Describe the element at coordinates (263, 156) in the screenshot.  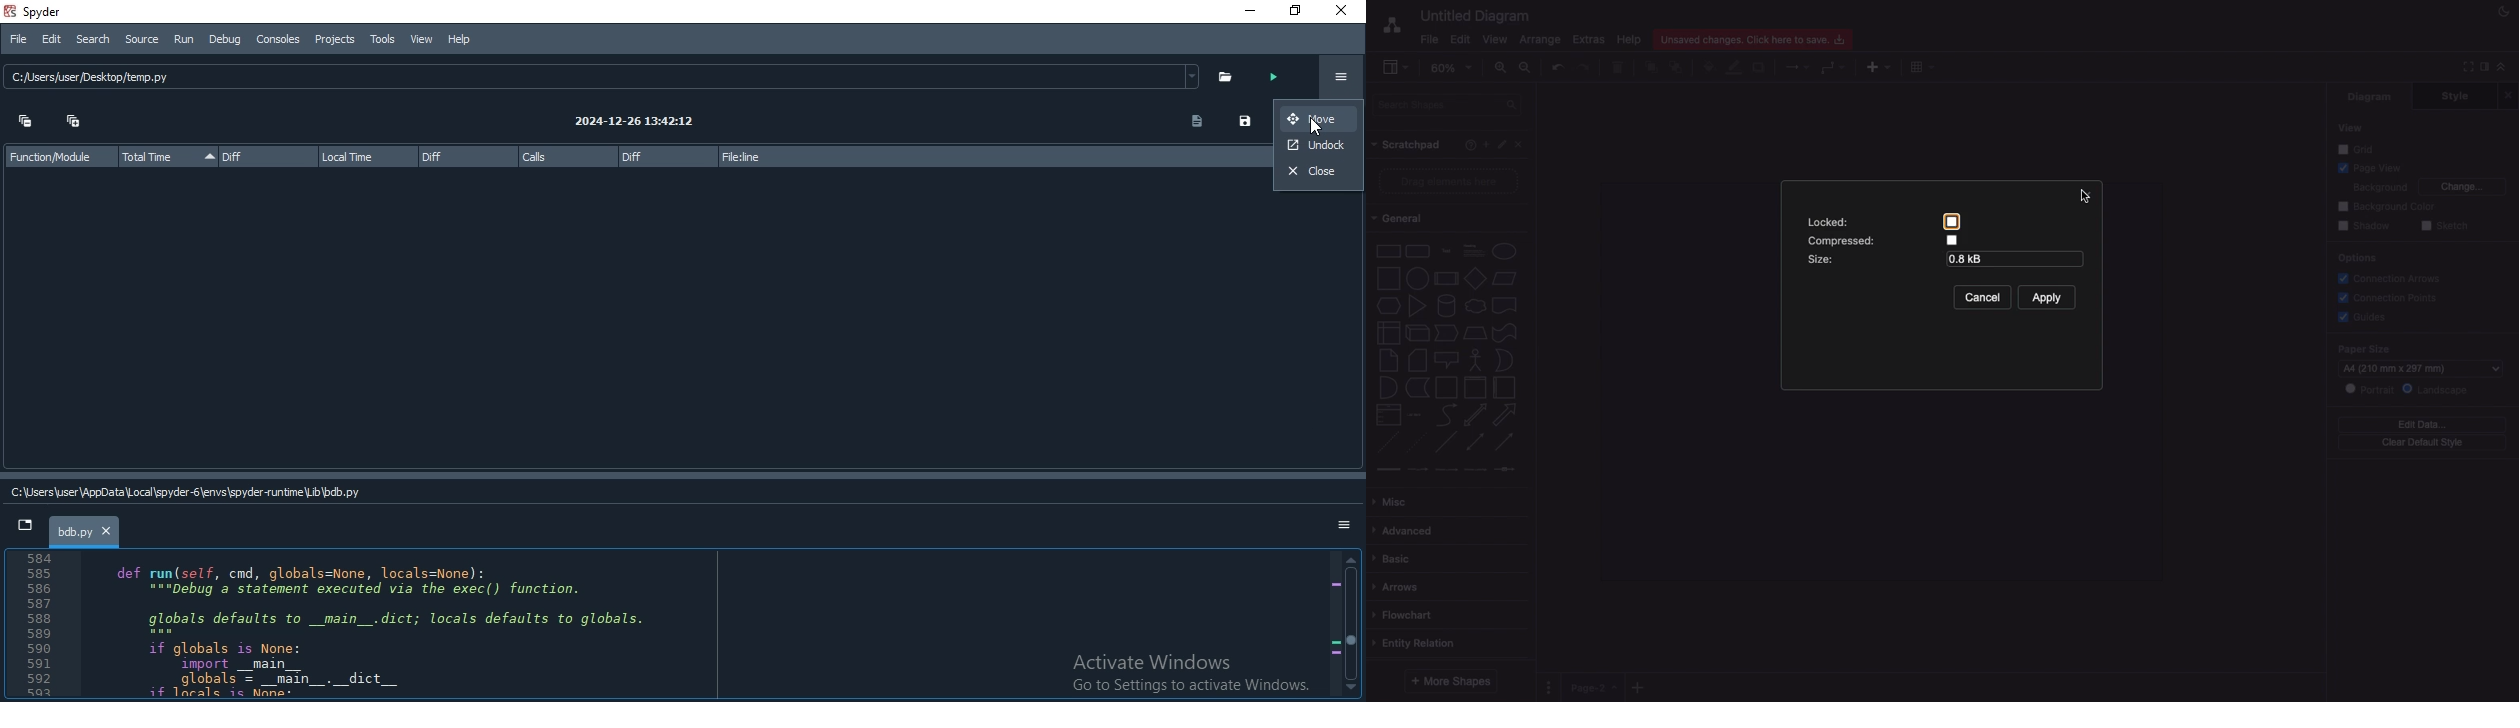
I see `Diff` at that location.